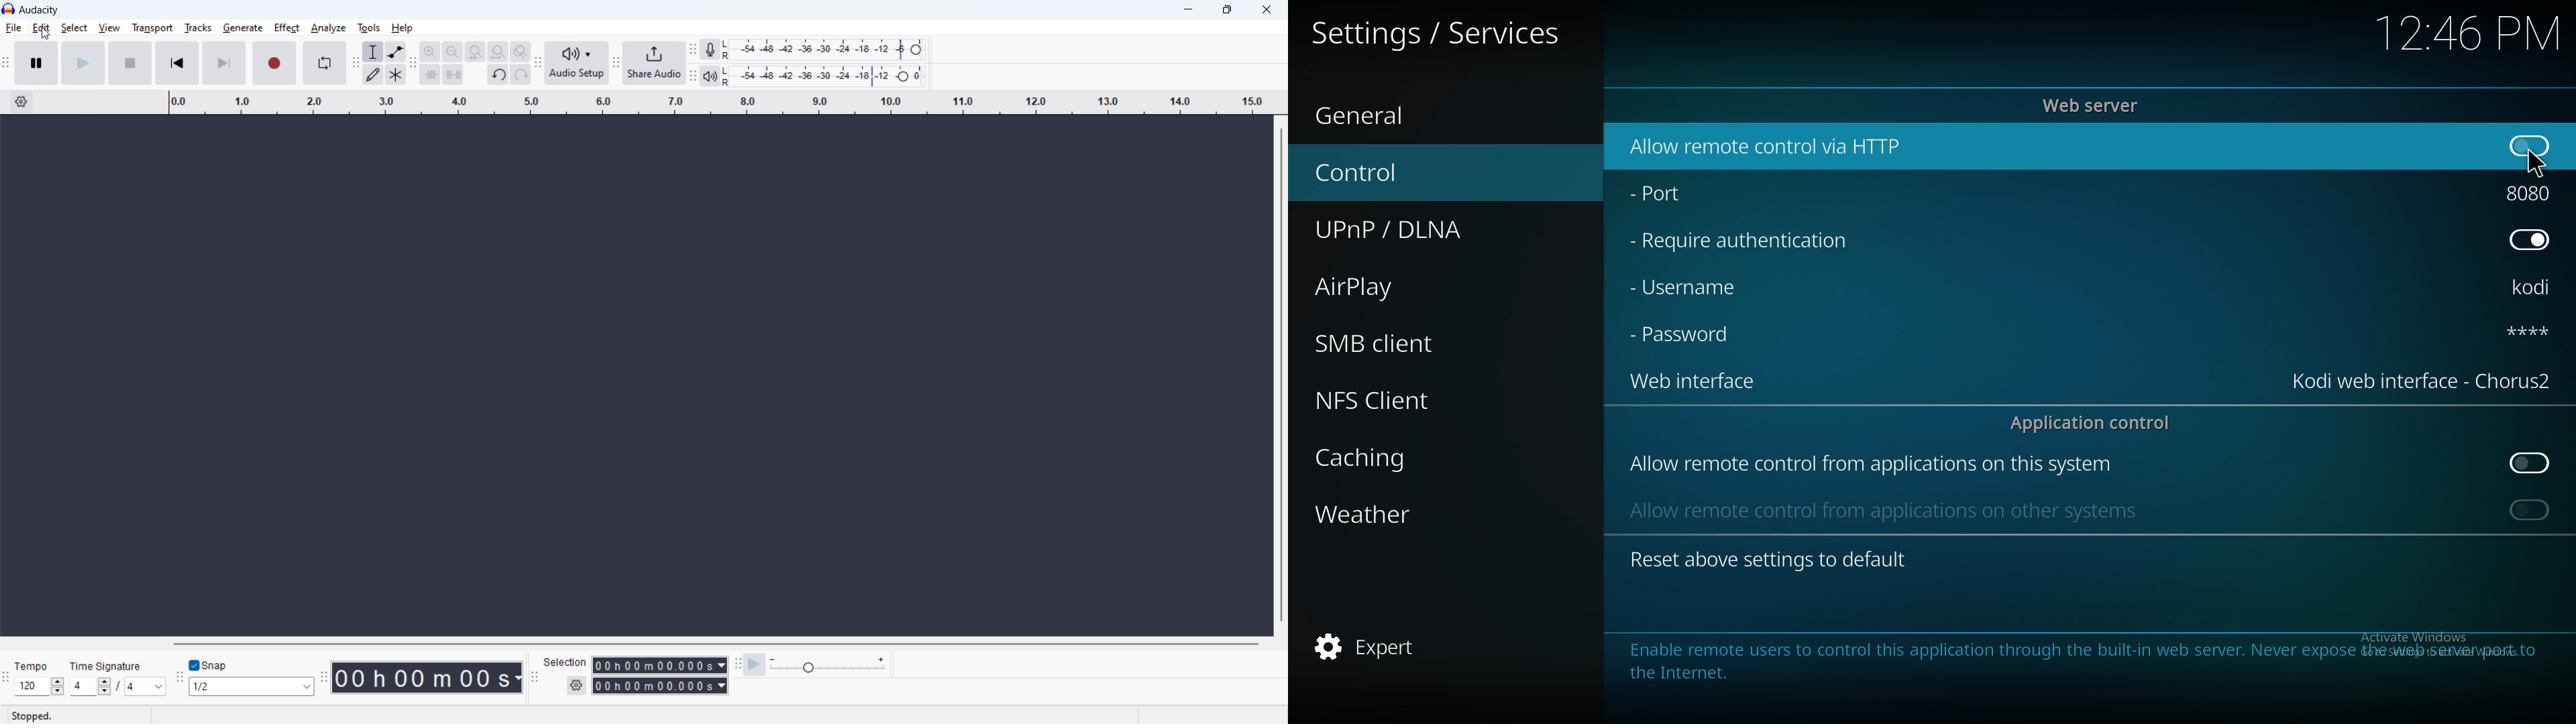 The width and height of the screenshot is (2576, 728). I want to click on application control, so click(2097, 422).